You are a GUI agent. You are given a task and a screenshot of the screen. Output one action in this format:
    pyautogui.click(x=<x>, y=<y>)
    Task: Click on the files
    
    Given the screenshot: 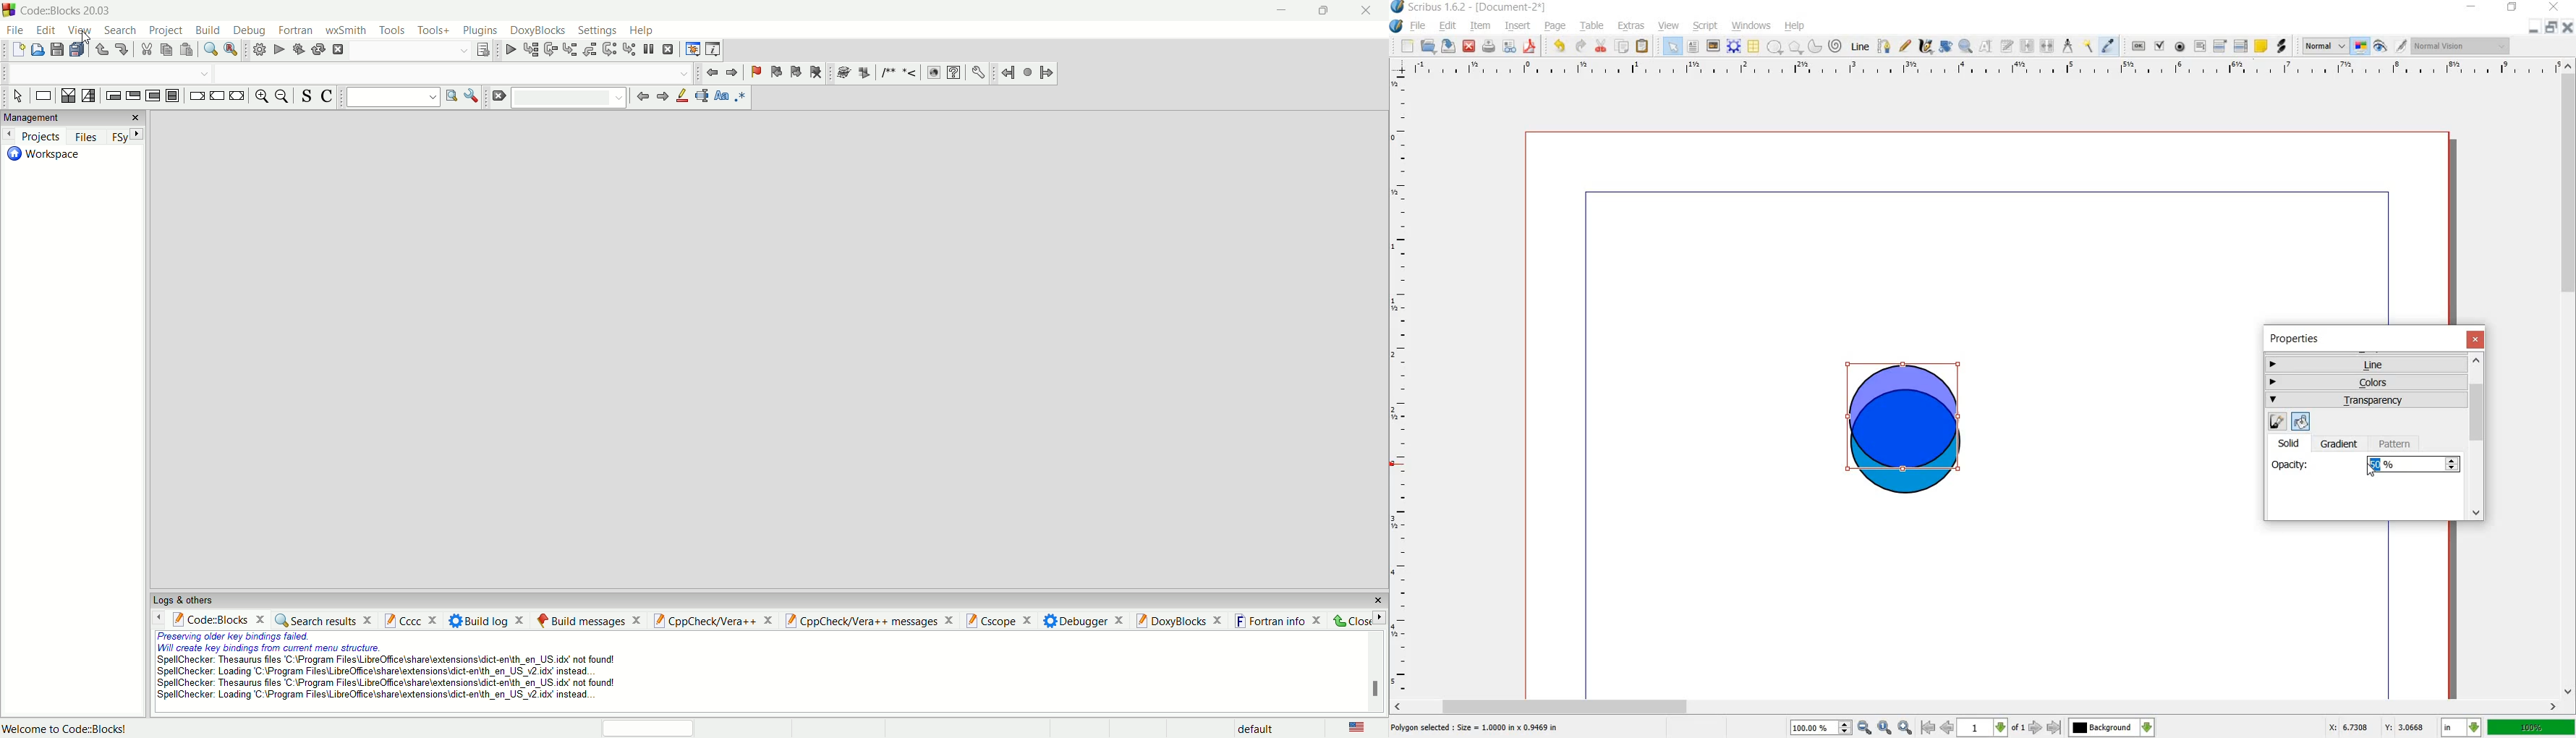 What is the action you would take?
    pyautogui.click(x=89, y=137)
    